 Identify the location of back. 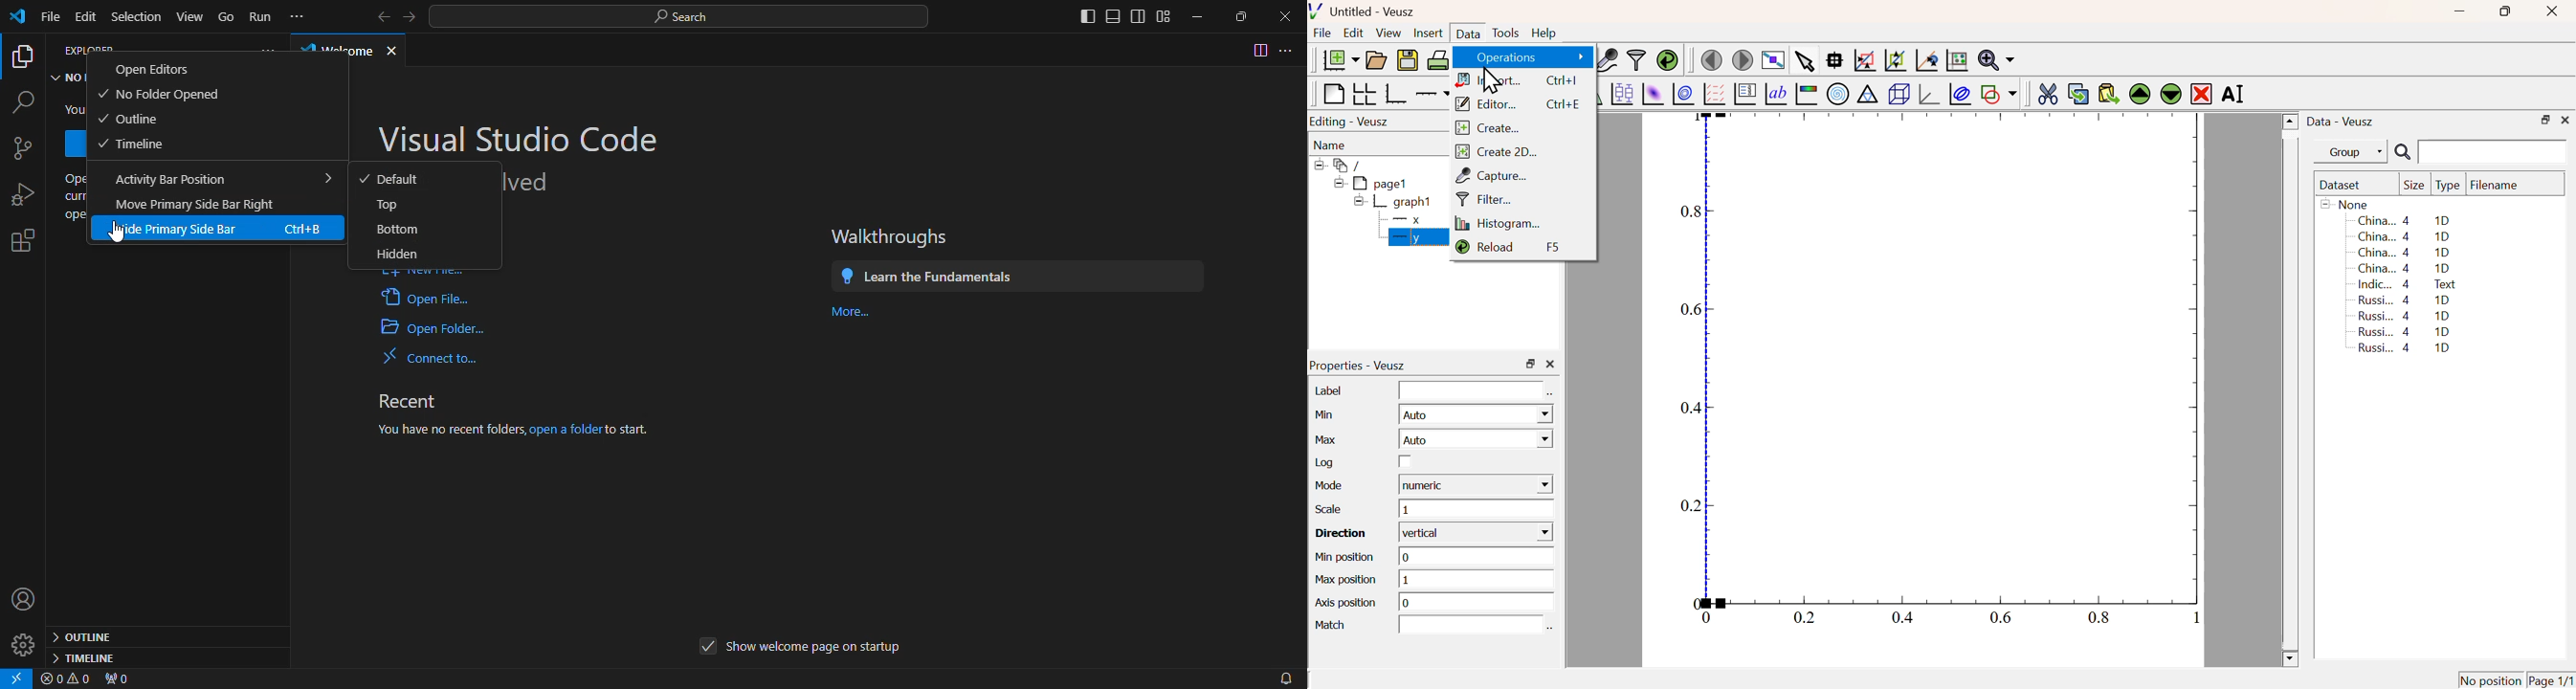
(377, 14).